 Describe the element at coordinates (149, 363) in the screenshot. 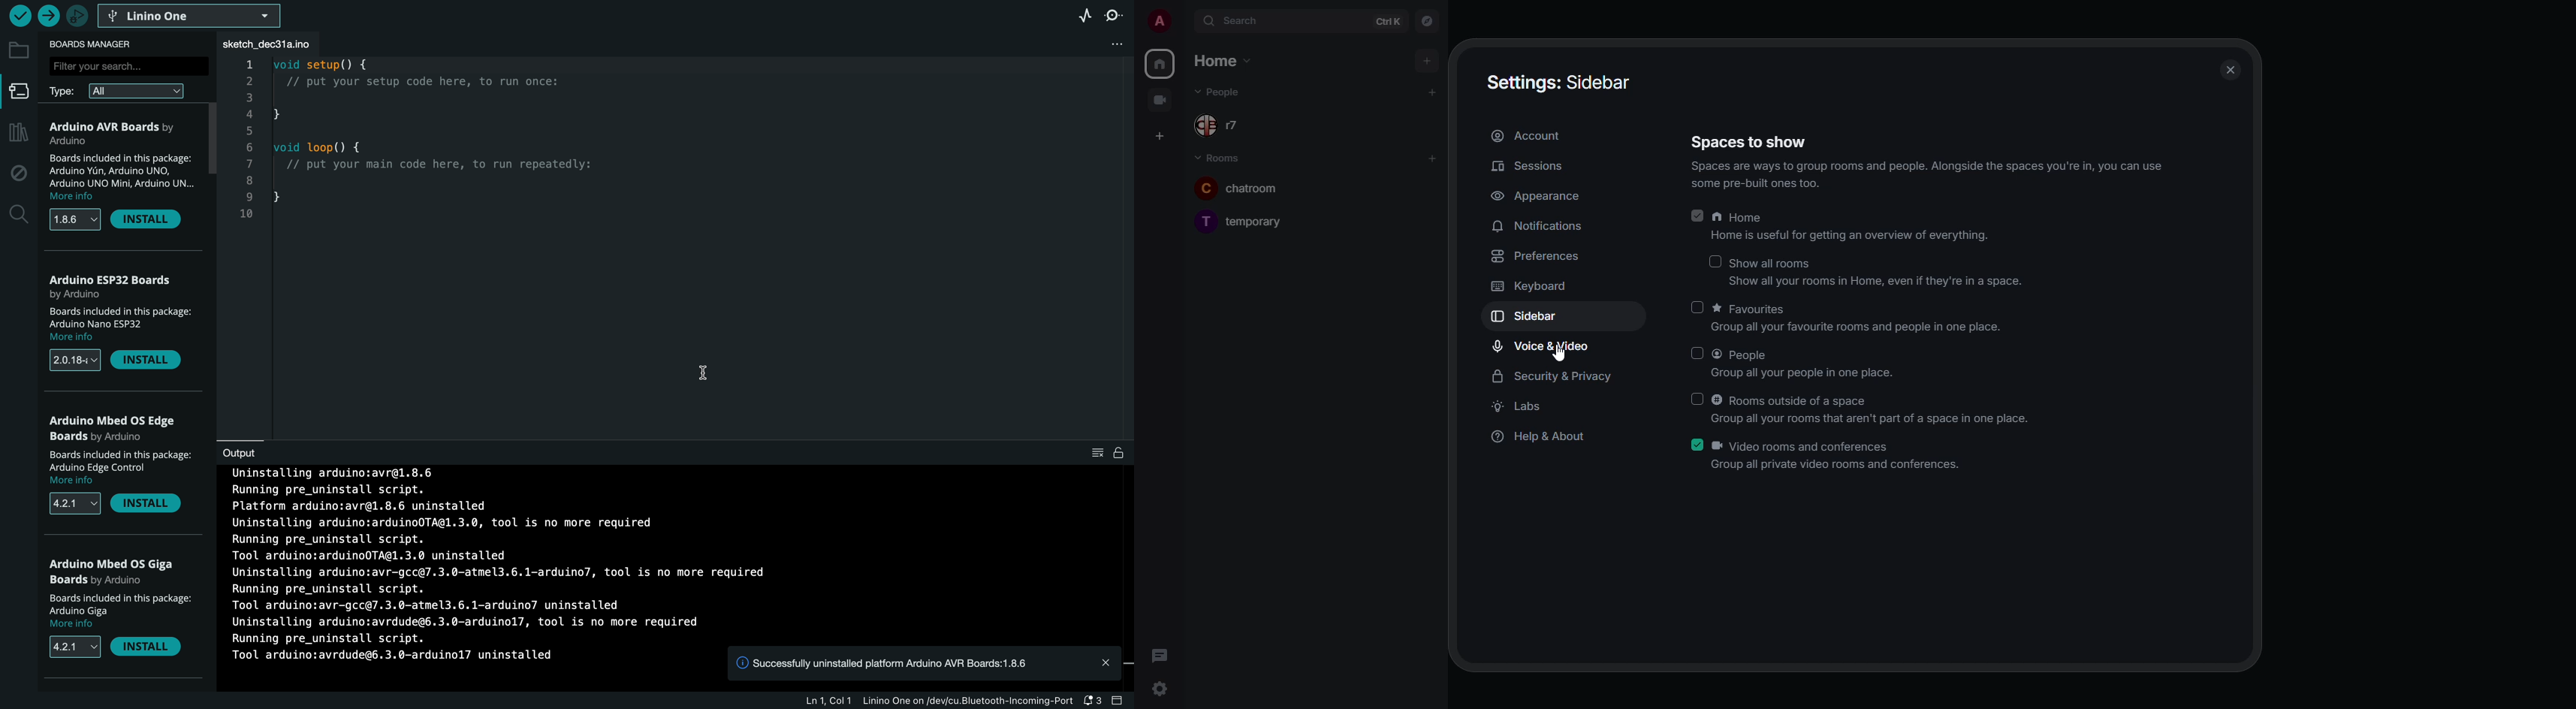

I see `install` at that location.